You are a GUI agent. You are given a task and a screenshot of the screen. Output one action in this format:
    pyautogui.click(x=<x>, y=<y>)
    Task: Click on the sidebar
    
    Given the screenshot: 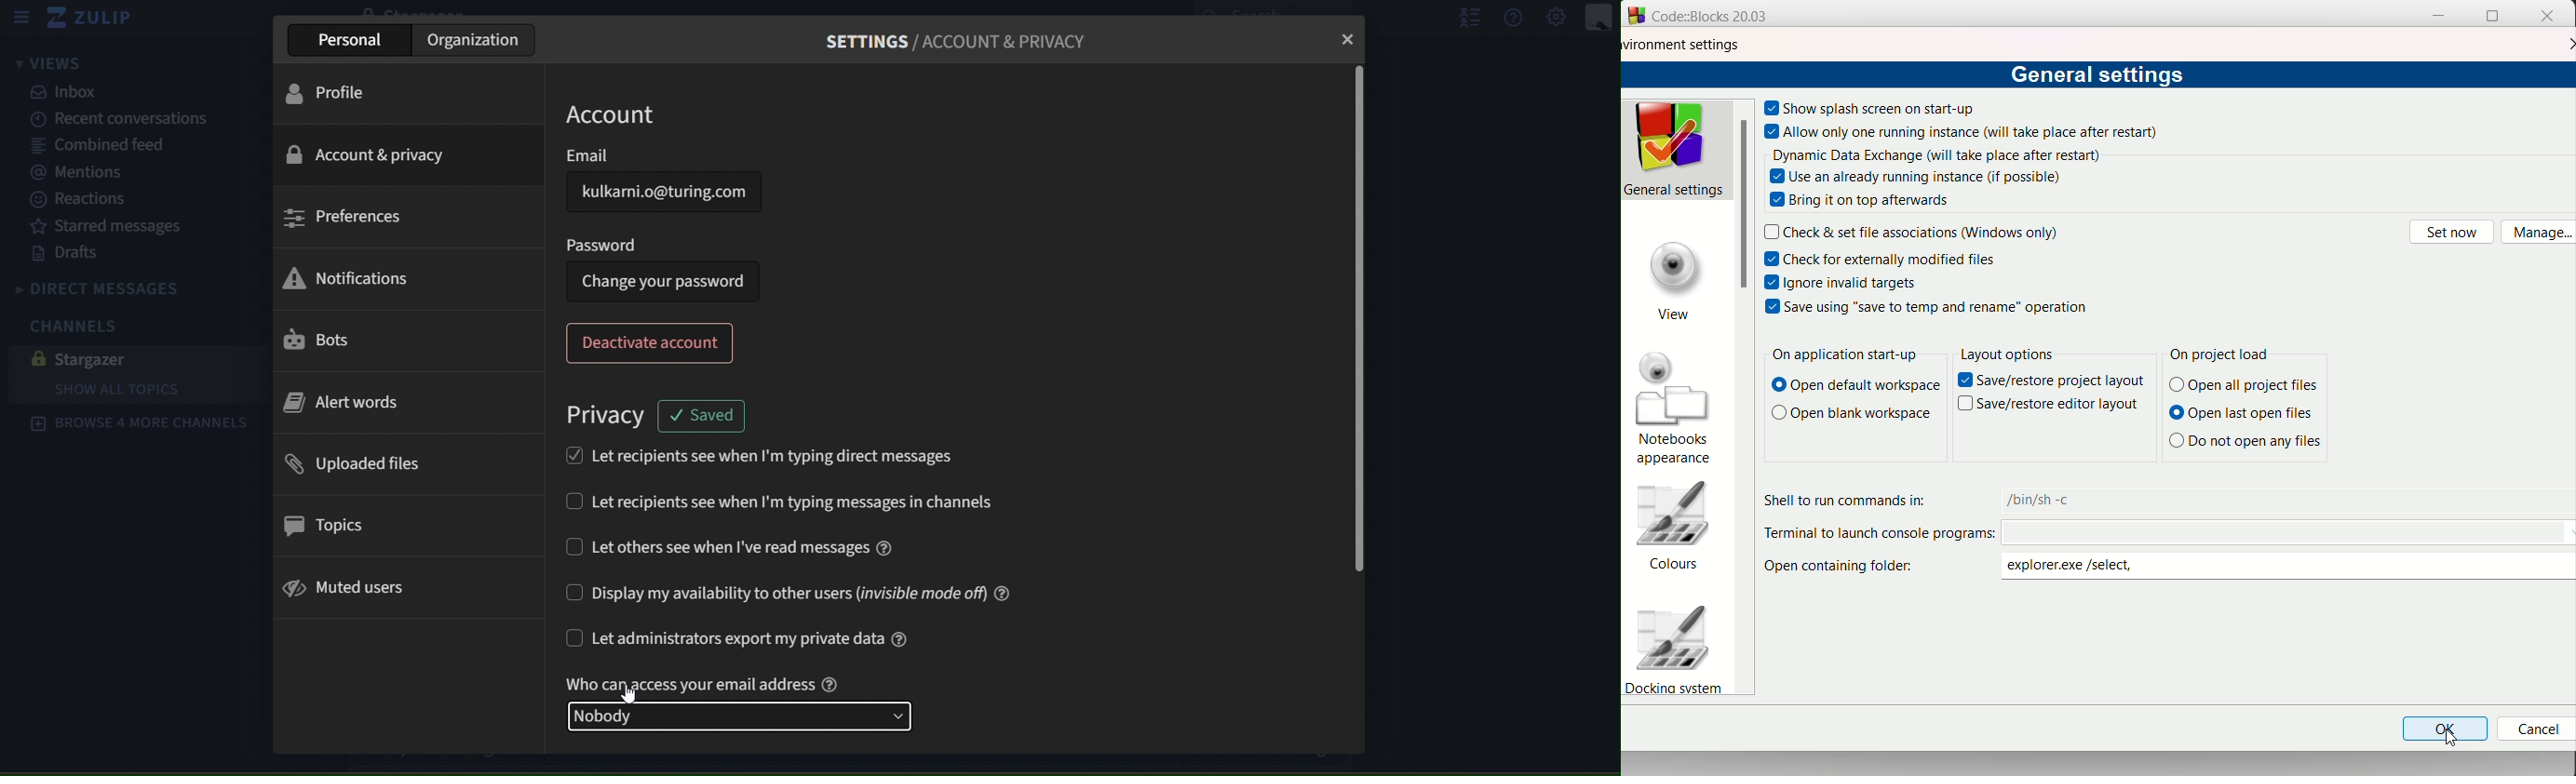 What is the action you would take?
    pyautogui.click(x=20, y=18)
    